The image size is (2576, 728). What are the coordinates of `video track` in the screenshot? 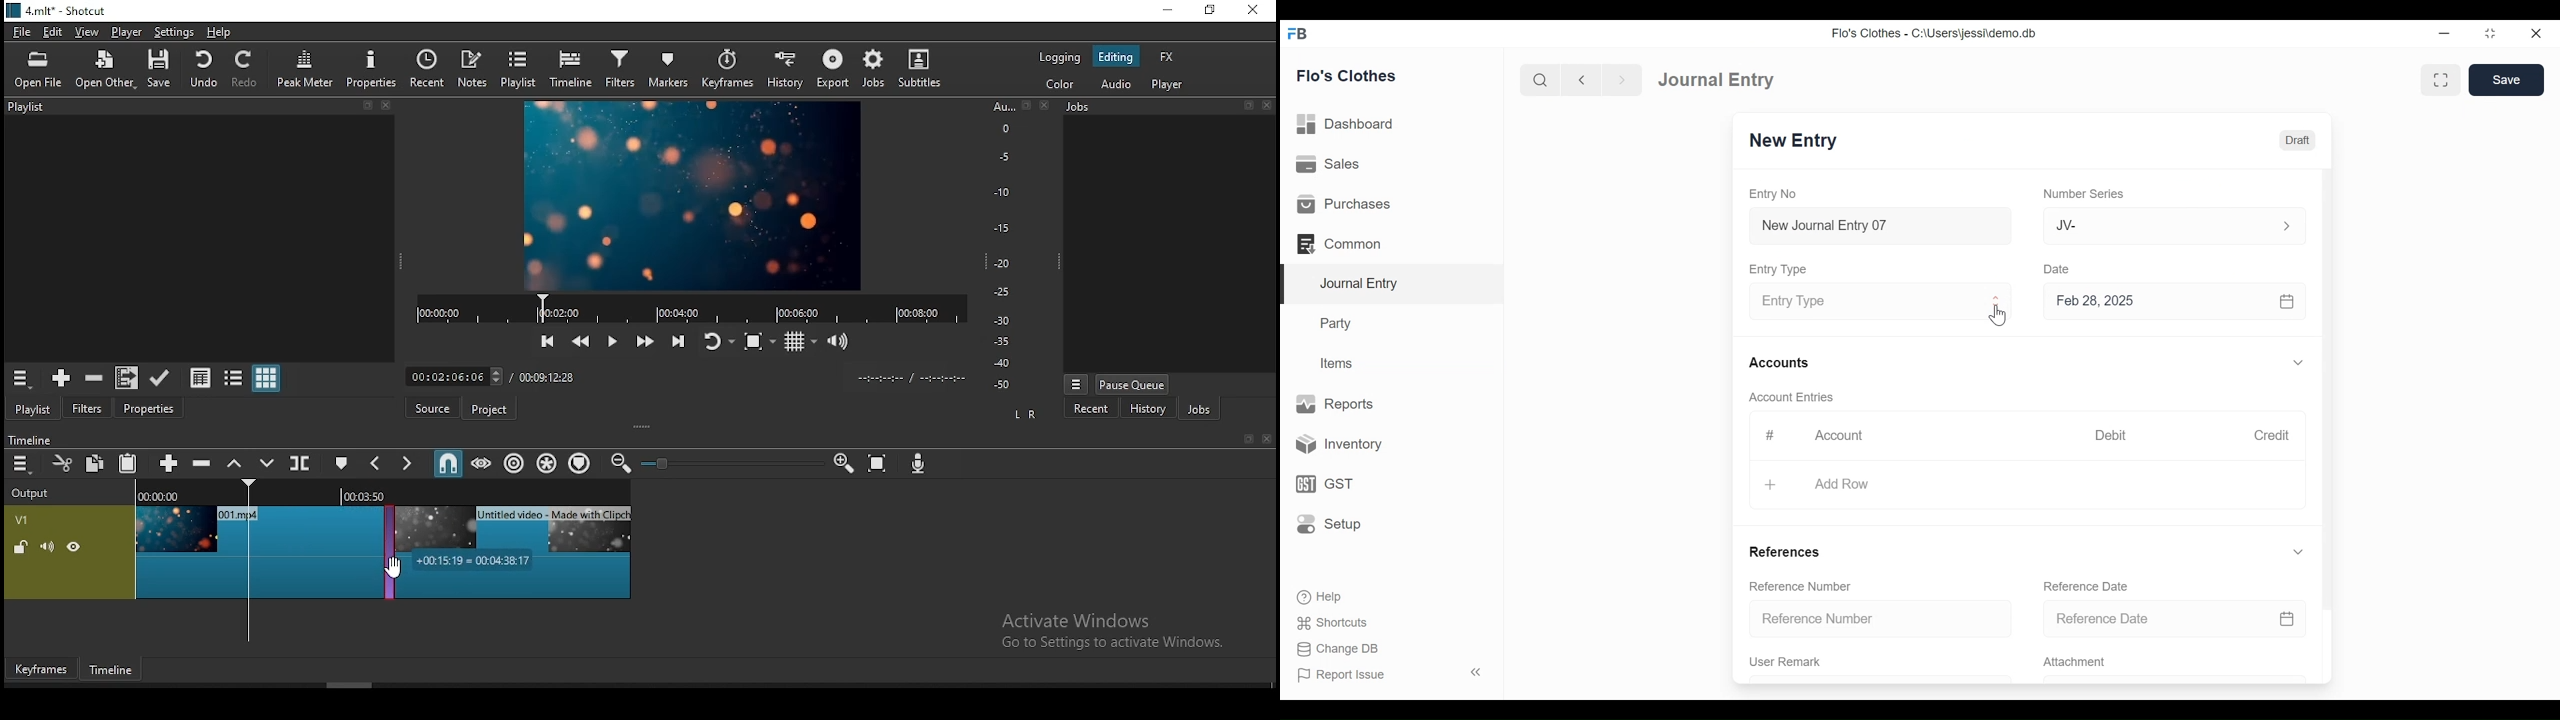 It's located at (70, 551).